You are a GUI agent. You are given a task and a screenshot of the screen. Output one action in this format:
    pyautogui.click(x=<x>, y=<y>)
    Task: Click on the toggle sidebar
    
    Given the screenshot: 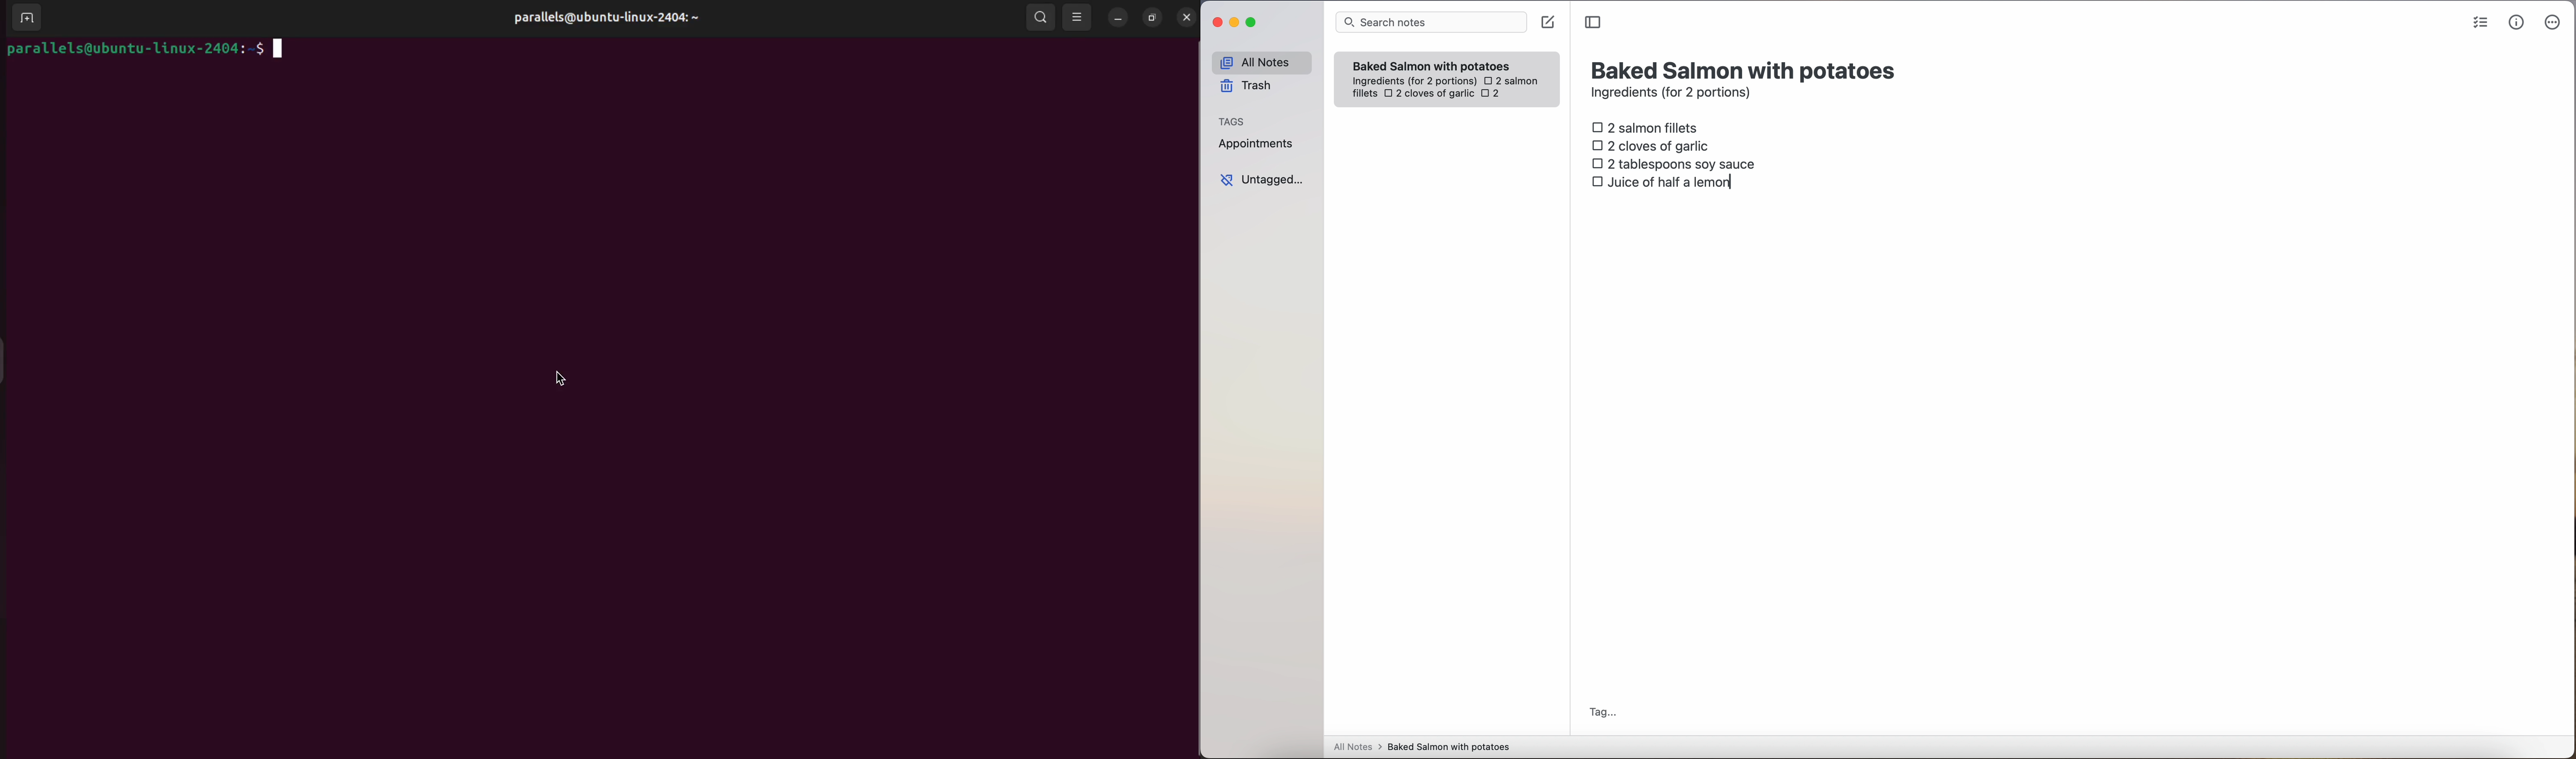 What is the action you would take?
    pyautogui.click(x=1594, y=23)
    